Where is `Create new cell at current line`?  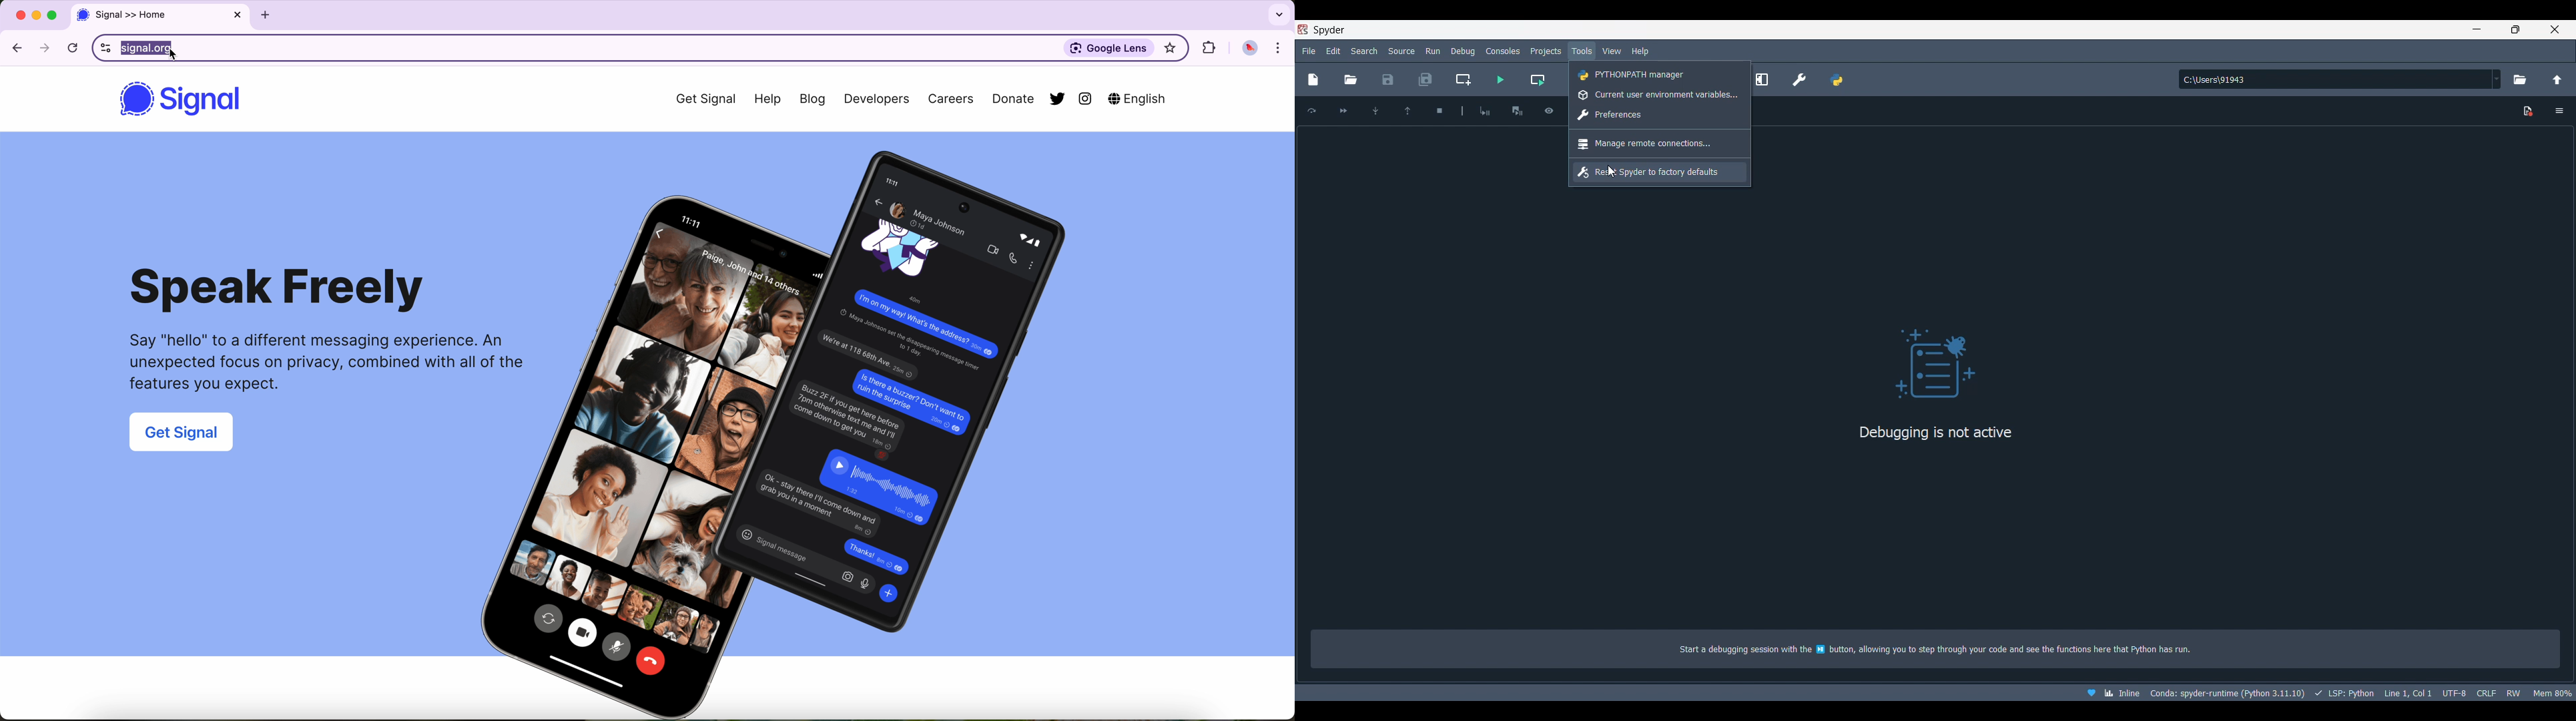
Create new cell at current line is located at coordinates (1462, 79).